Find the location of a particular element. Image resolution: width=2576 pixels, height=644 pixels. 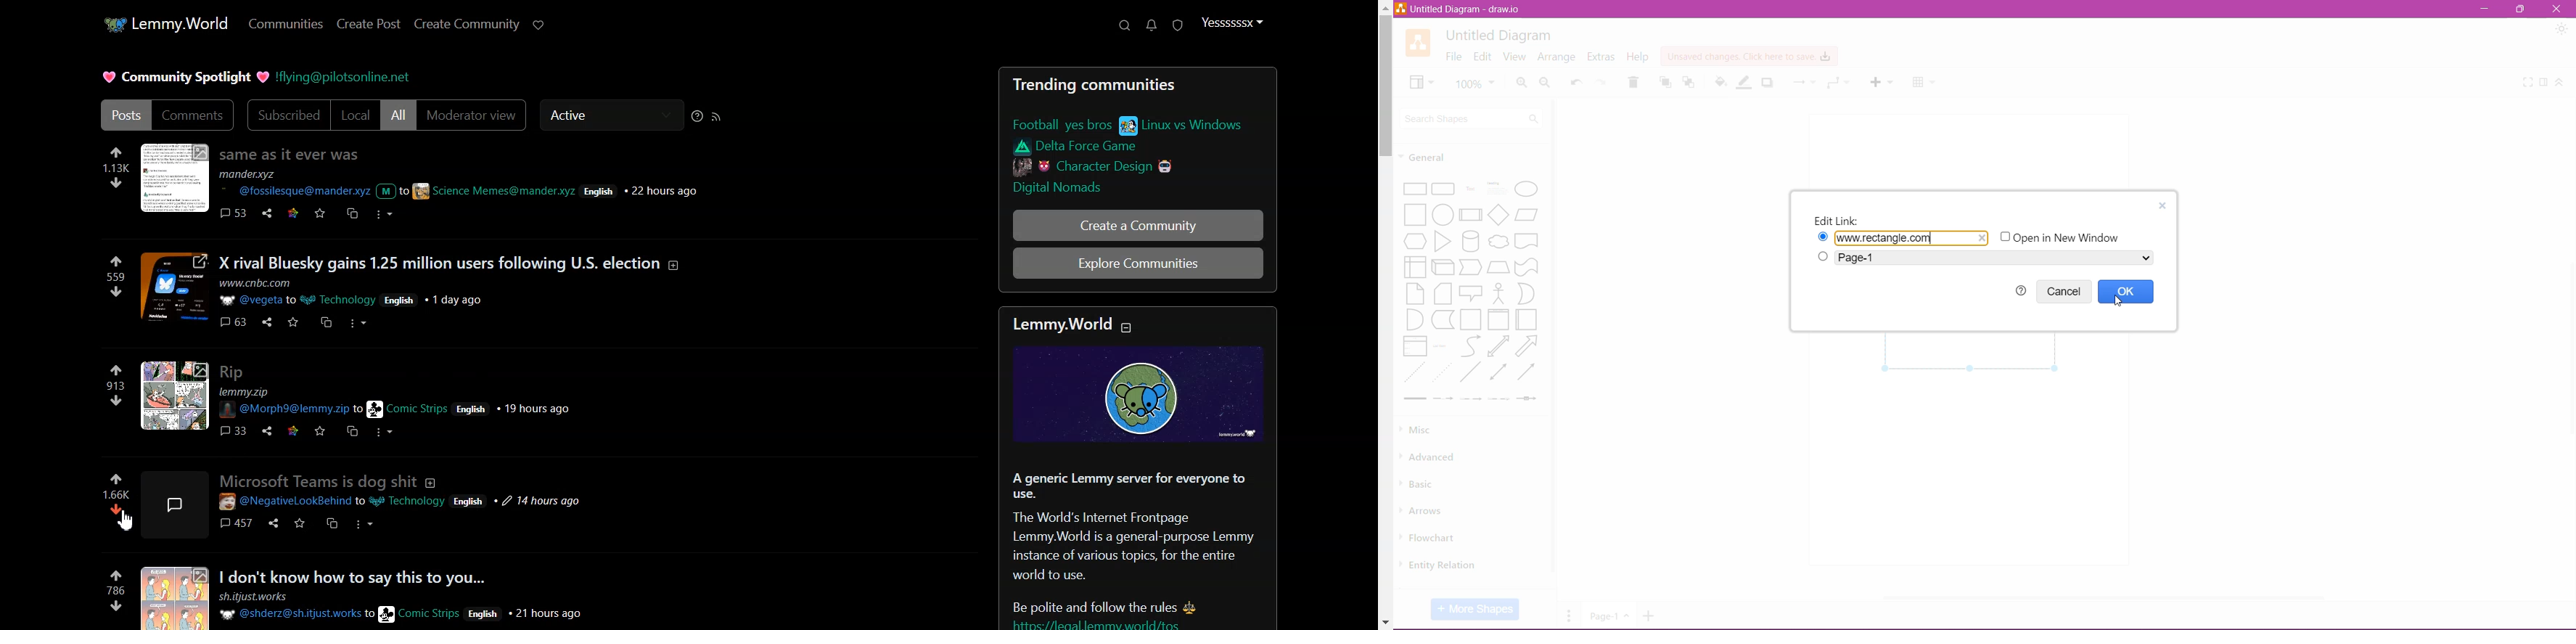

Zoom Out is located at coordinates (1545, 83).